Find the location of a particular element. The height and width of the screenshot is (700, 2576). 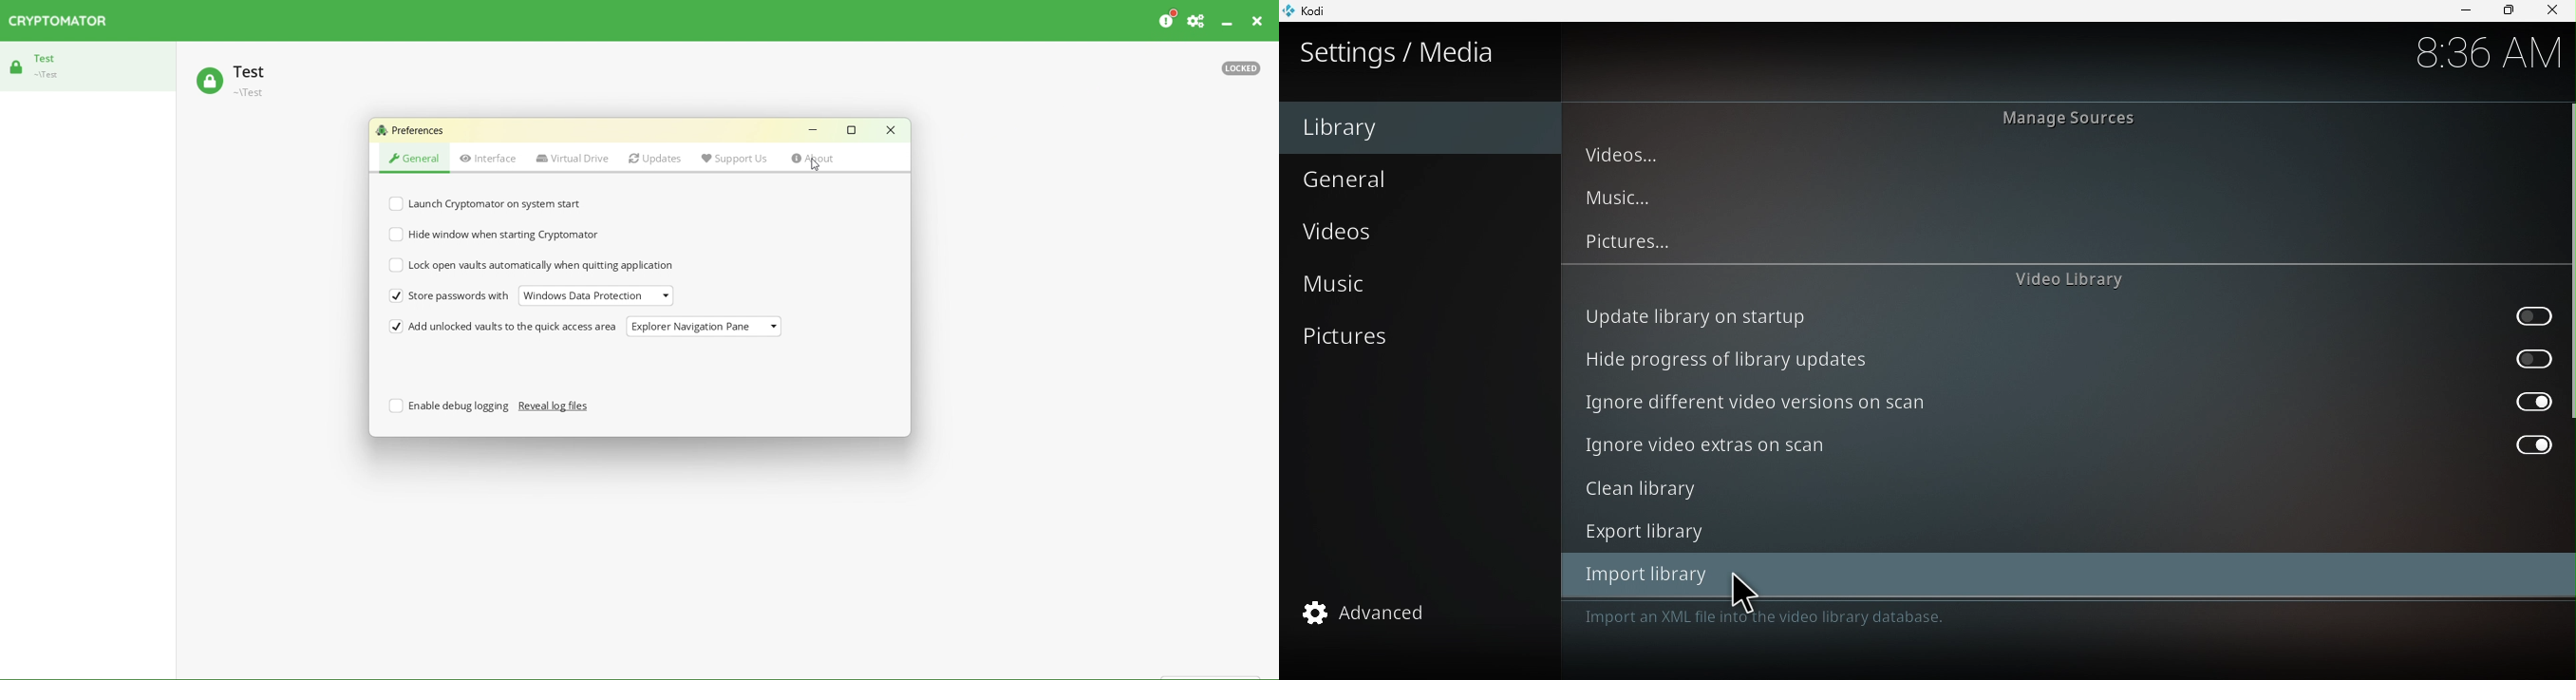

Videos is located at coordinates (1417, 235).